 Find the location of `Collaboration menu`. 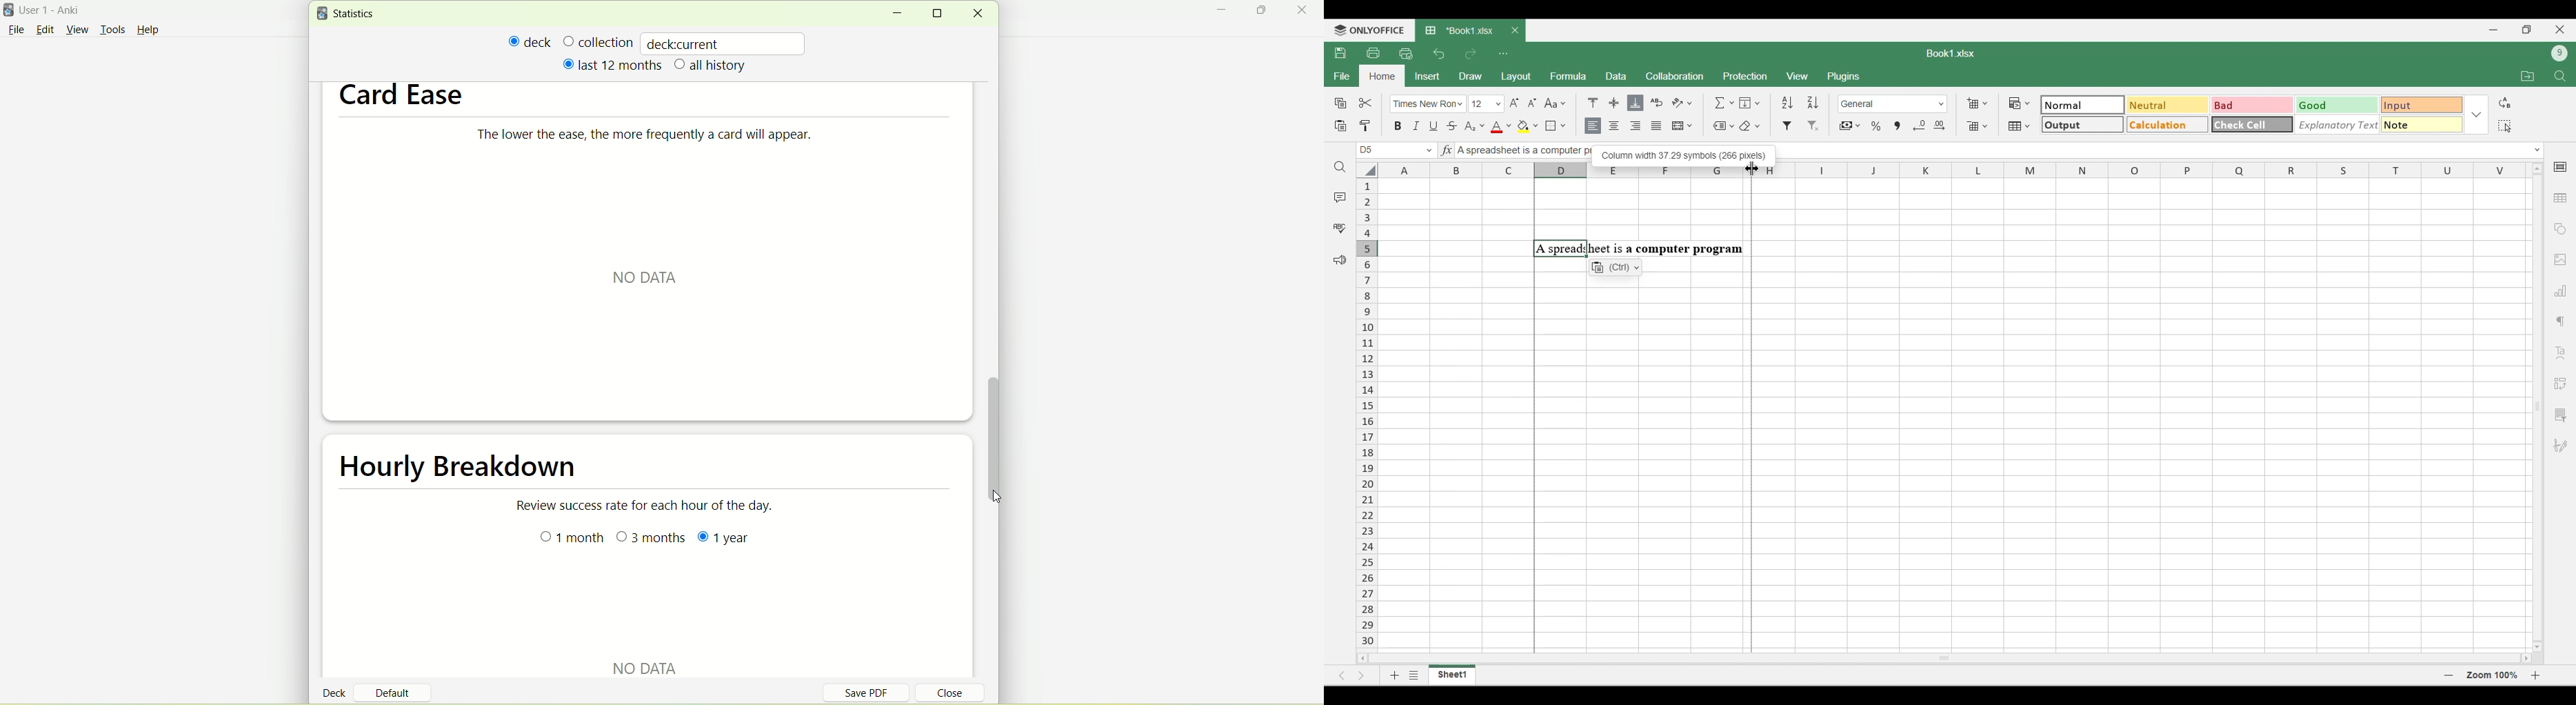

Collaboration menu is located at coordinates (1676, 76).